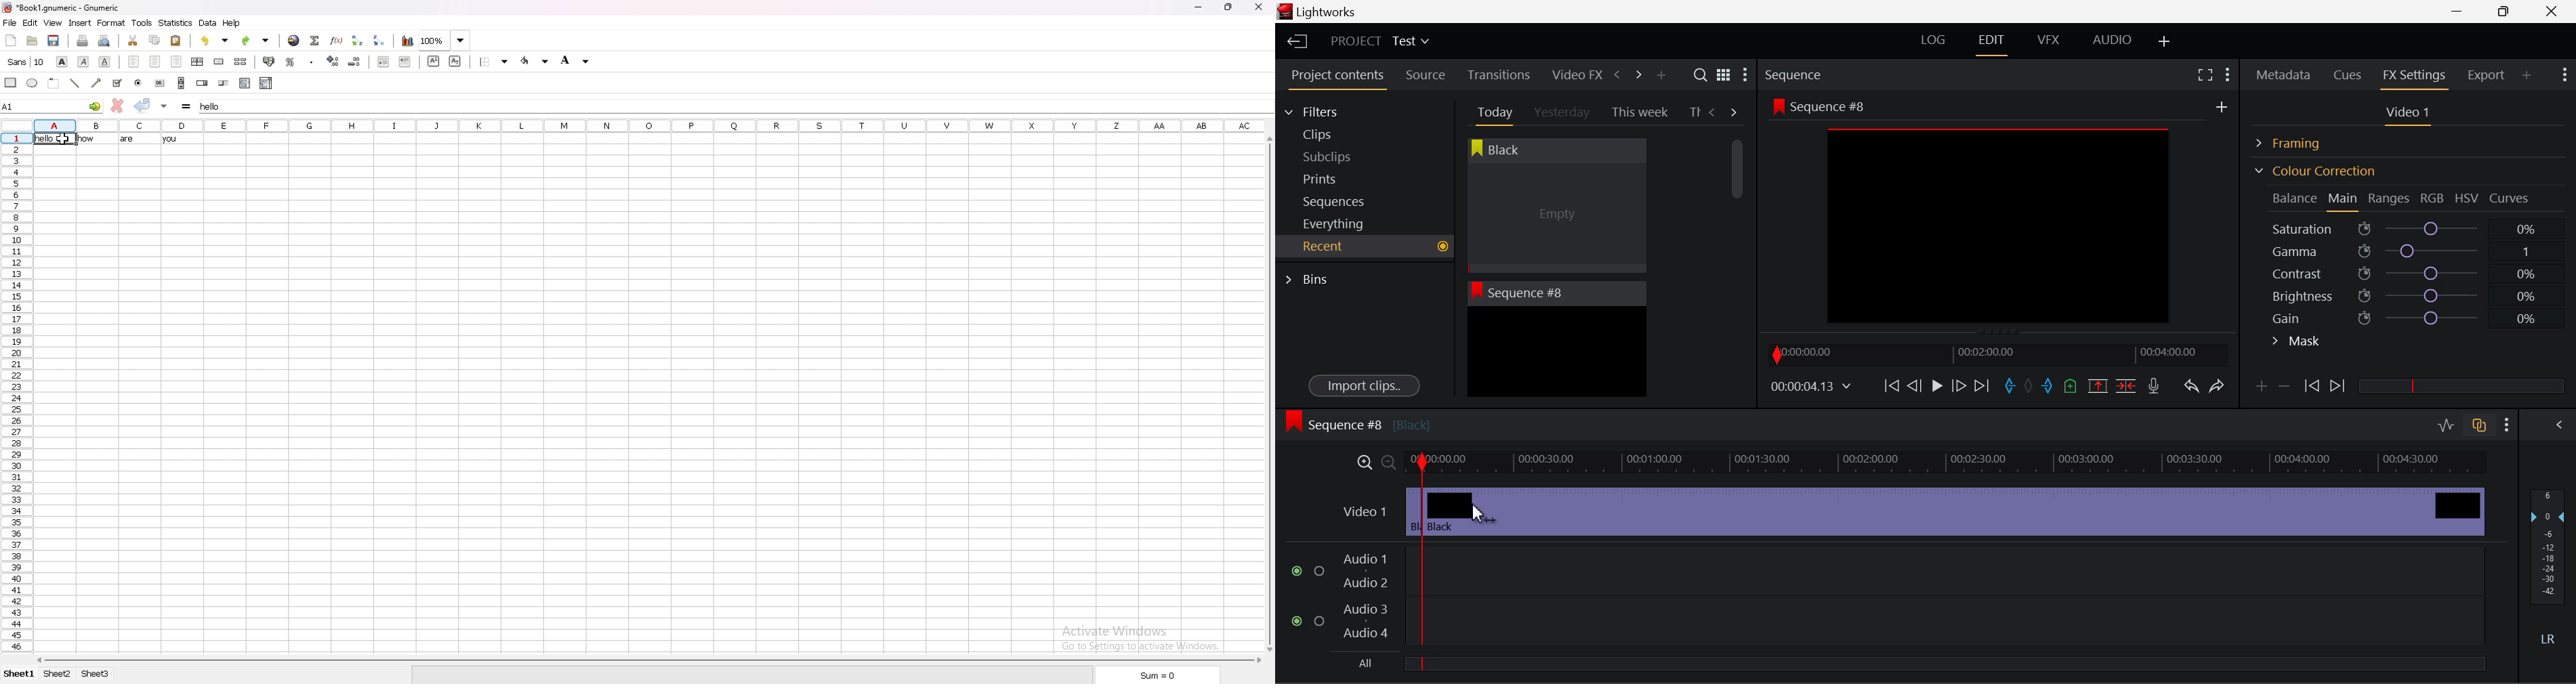 This screenshot has height=700, width=2576. I want to click on arrowed line, so click(96, 83).